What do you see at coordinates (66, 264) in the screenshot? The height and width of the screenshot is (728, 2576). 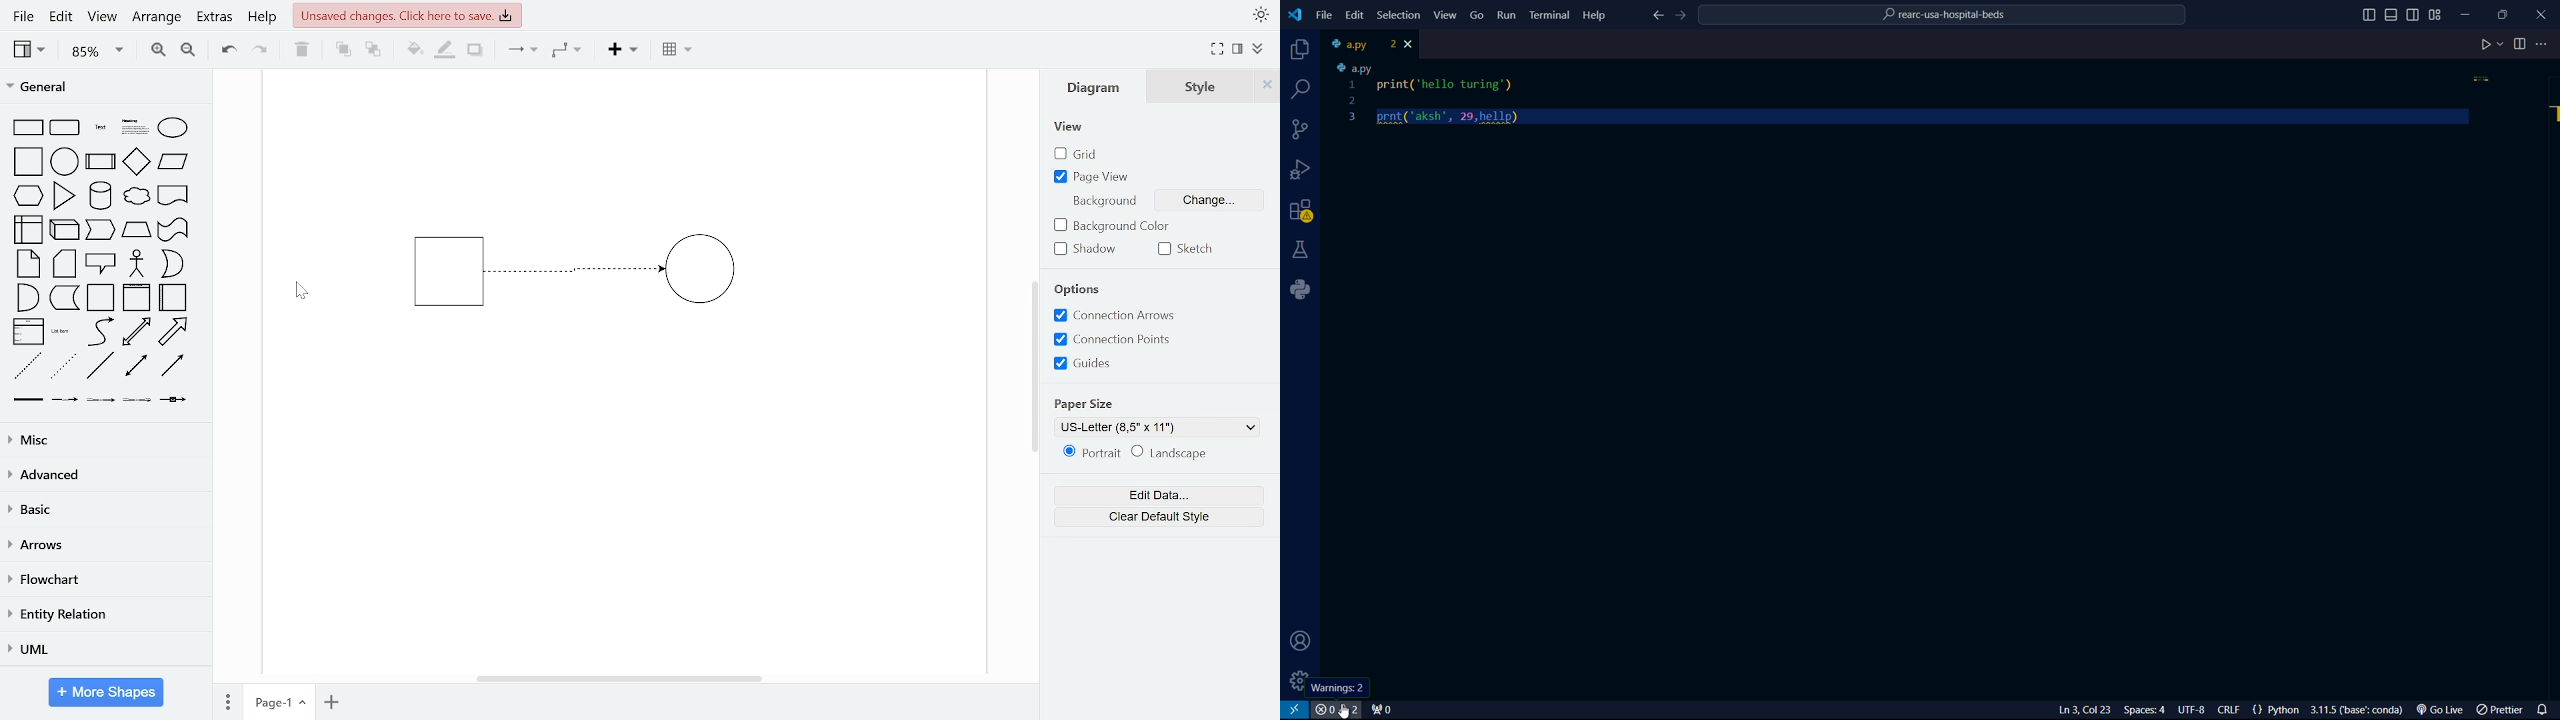 I see `card` at bounding box center [66, 264].